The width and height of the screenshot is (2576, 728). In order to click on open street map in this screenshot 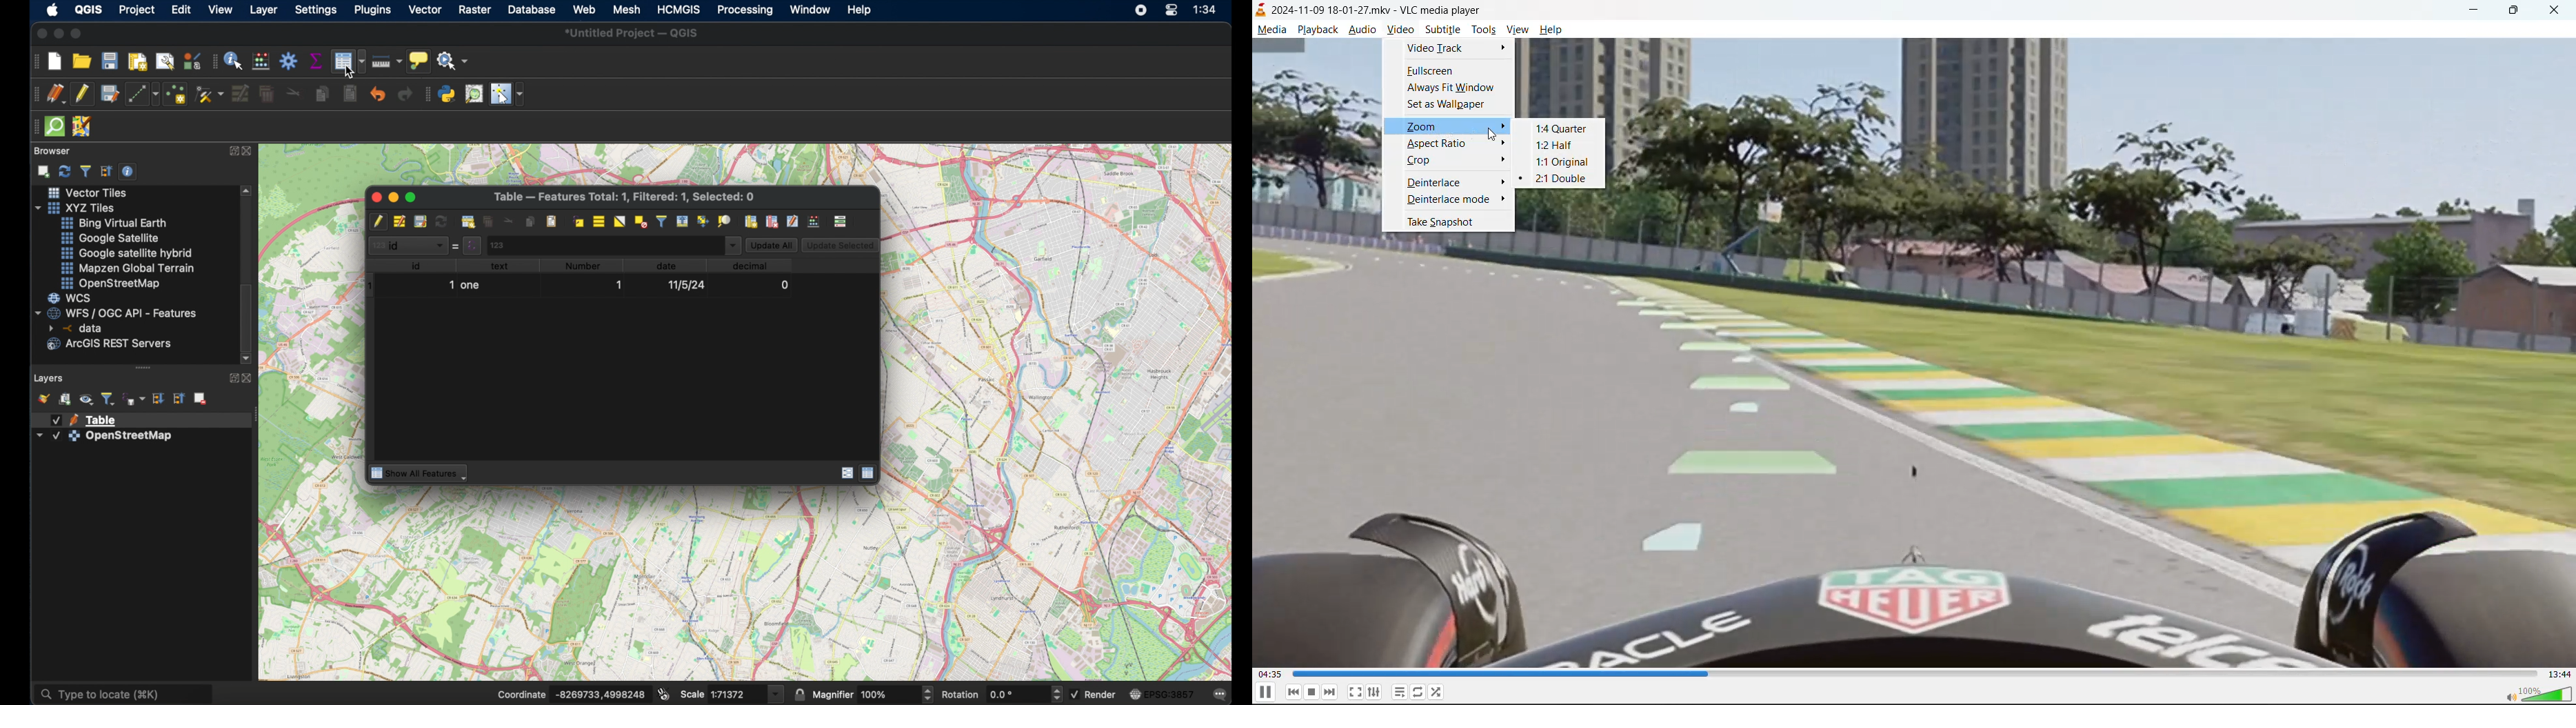, I will do `click(109, 283)`.